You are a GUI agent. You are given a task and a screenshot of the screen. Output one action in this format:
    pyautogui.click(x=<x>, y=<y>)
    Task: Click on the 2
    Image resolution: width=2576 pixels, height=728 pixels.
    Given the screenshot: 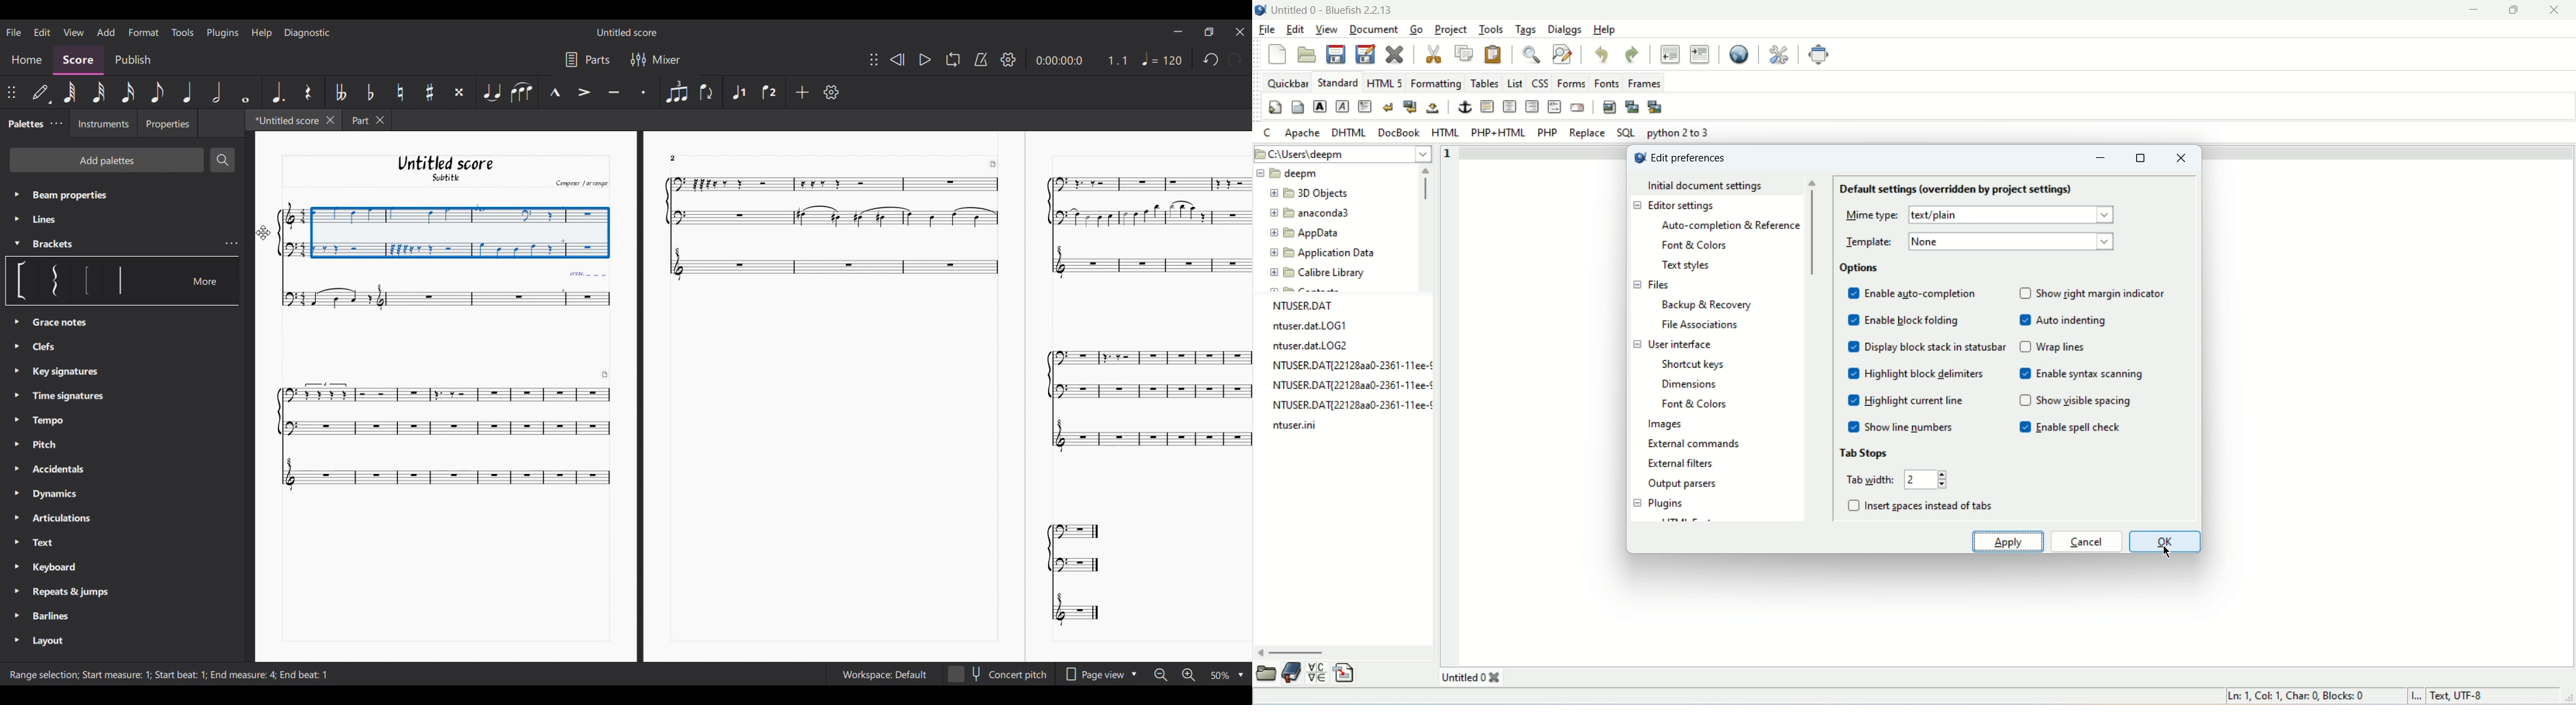 What is the action you would take?
    pyautogui.click(x=1924, y=480)
    